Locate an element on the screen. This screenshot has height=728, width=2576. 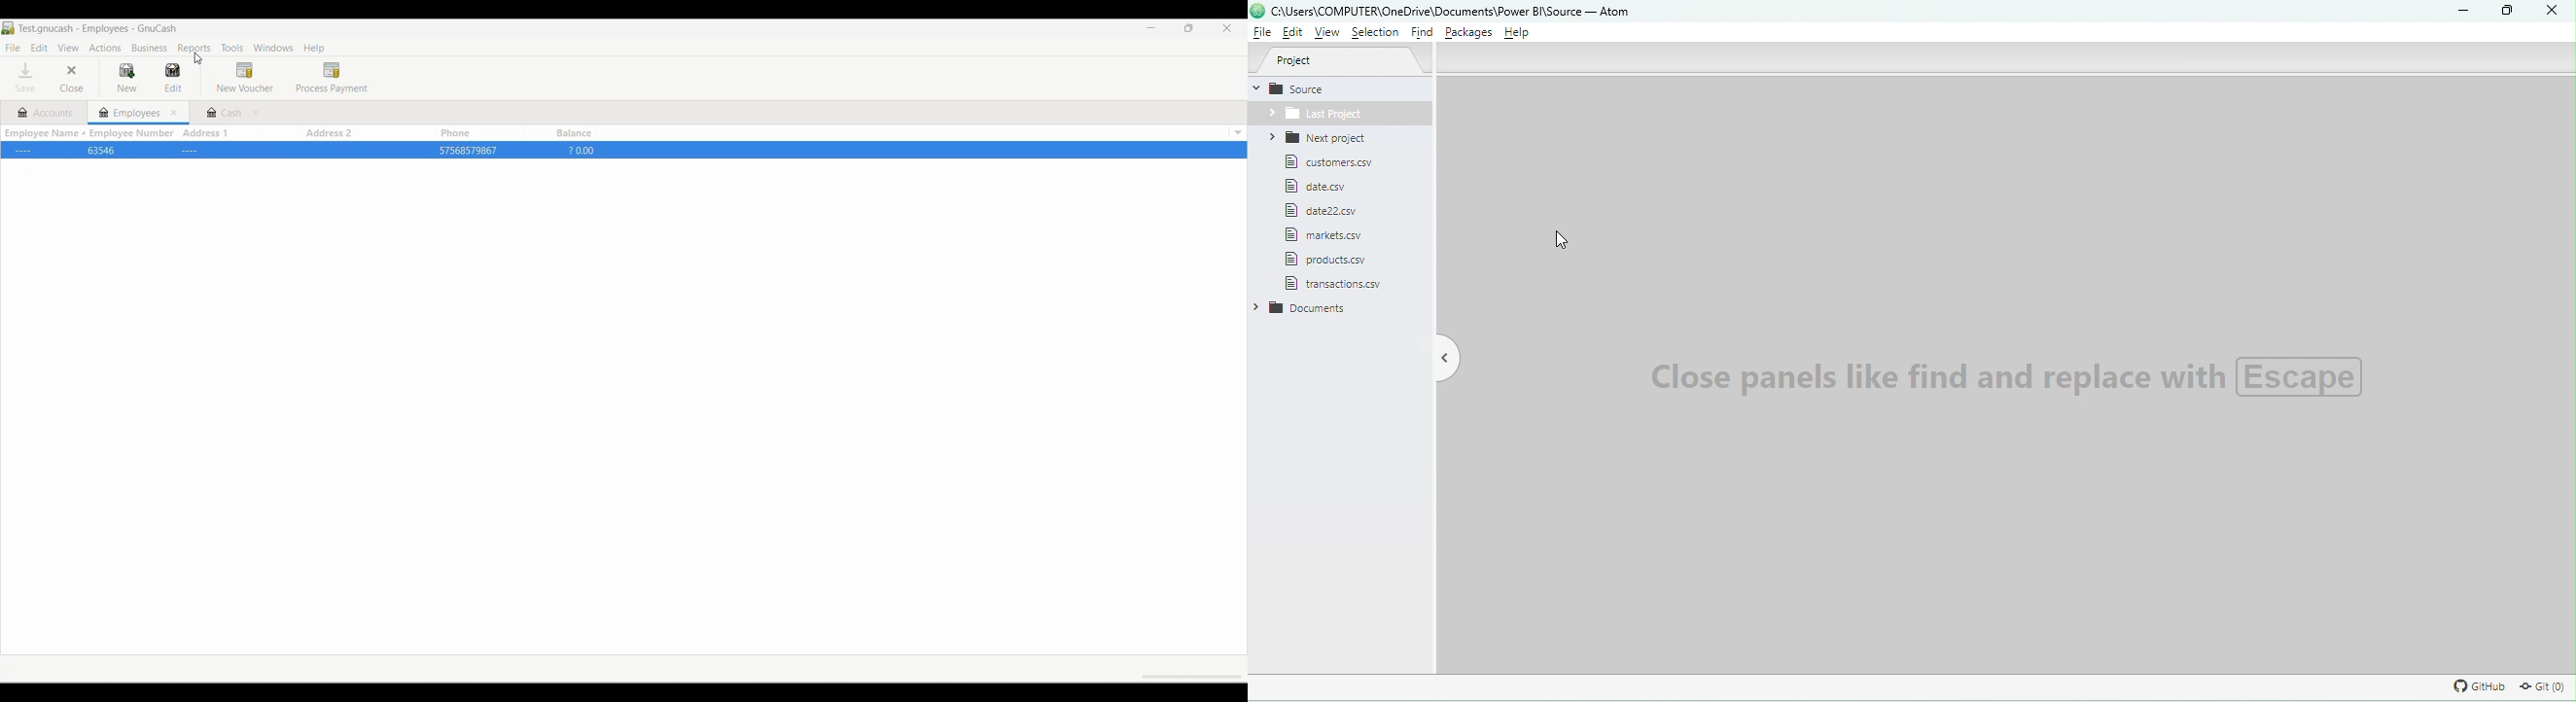
Cash tab is located at coordinates (228, 113).